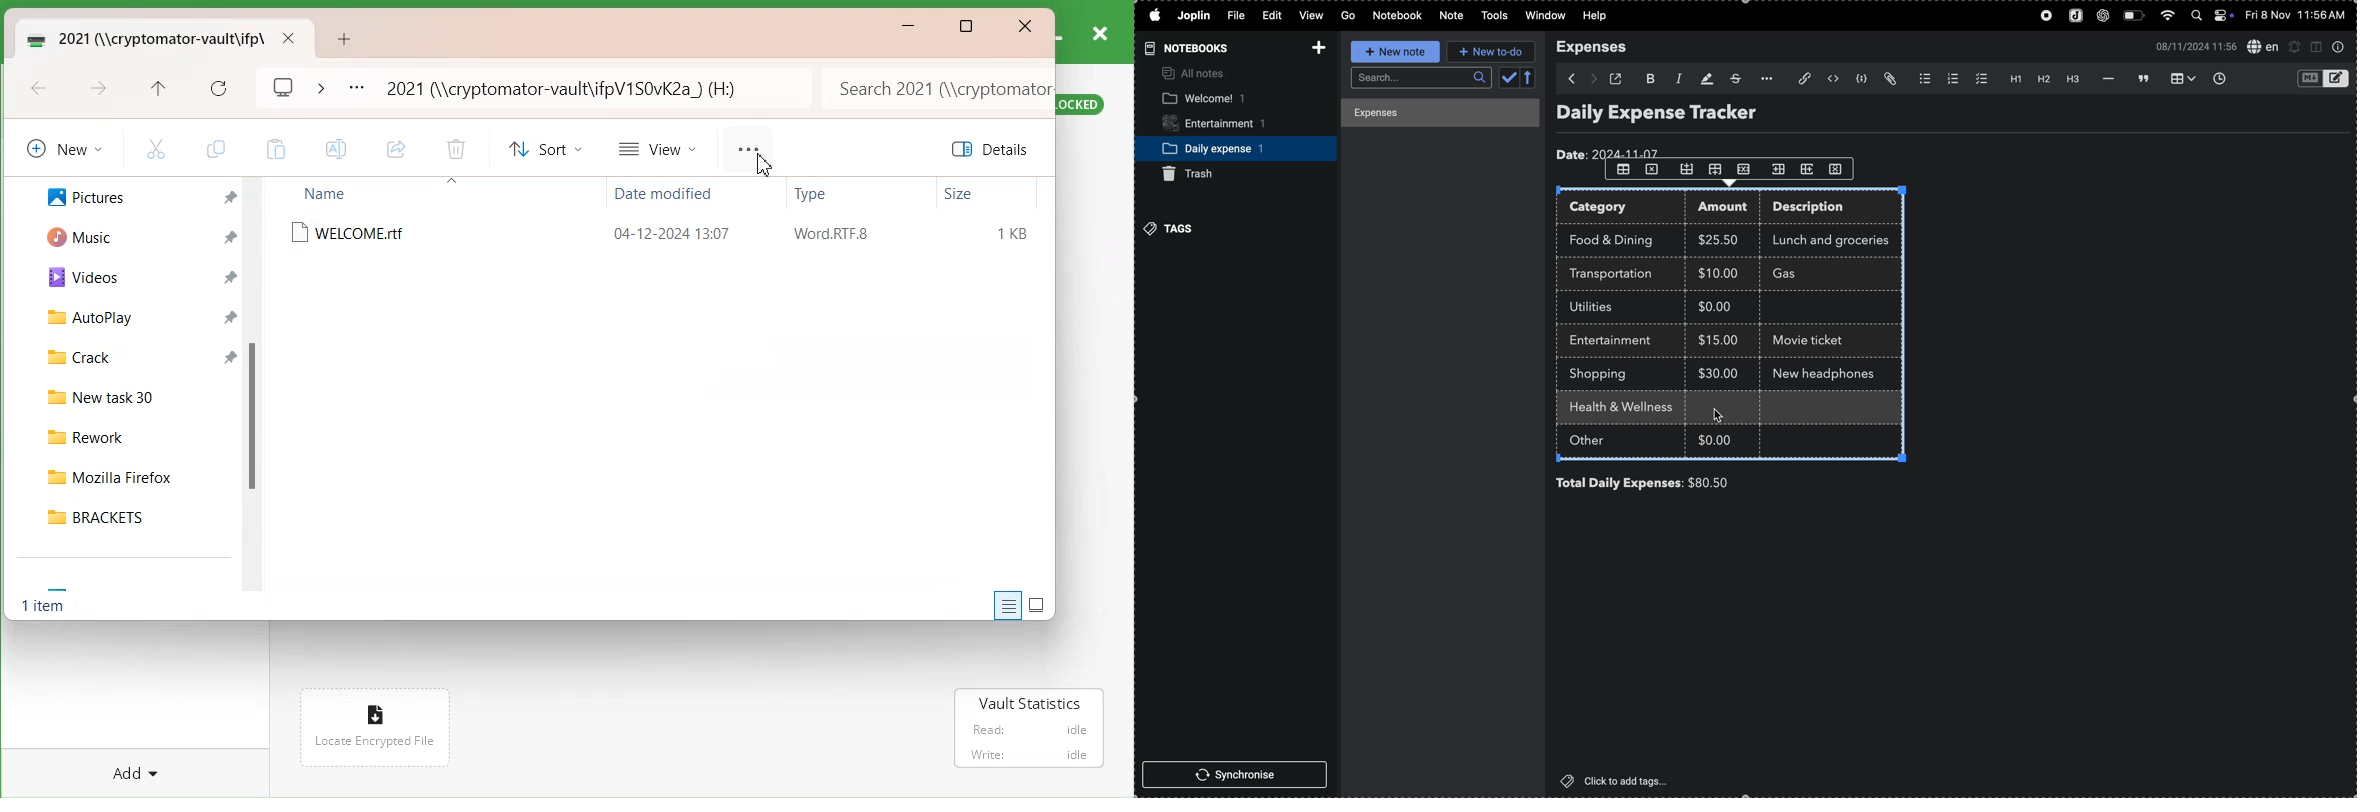 This screenshot has height=812, width=2380. I want to click on battery, so click(2134, 16).